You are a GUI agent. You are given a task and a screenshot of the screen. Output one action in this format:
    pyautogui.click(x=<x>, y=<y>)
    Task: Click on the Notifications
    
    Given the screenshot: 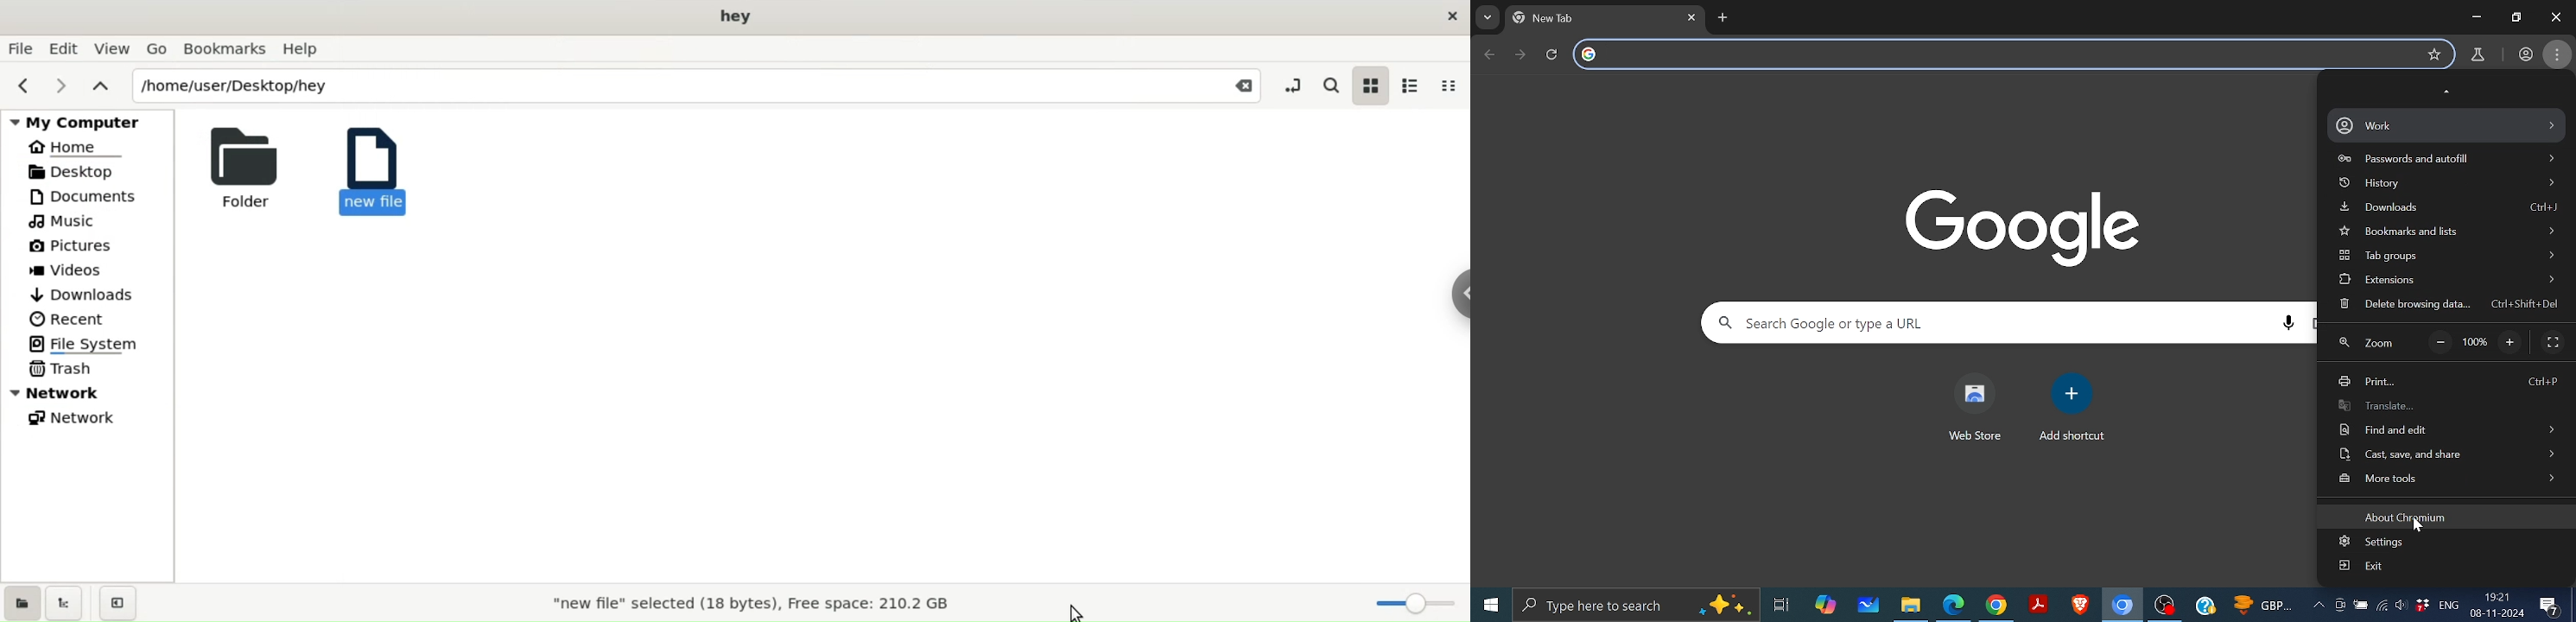 What is the action you would take?
    pyautogui.click(x=2554, y=605)
    